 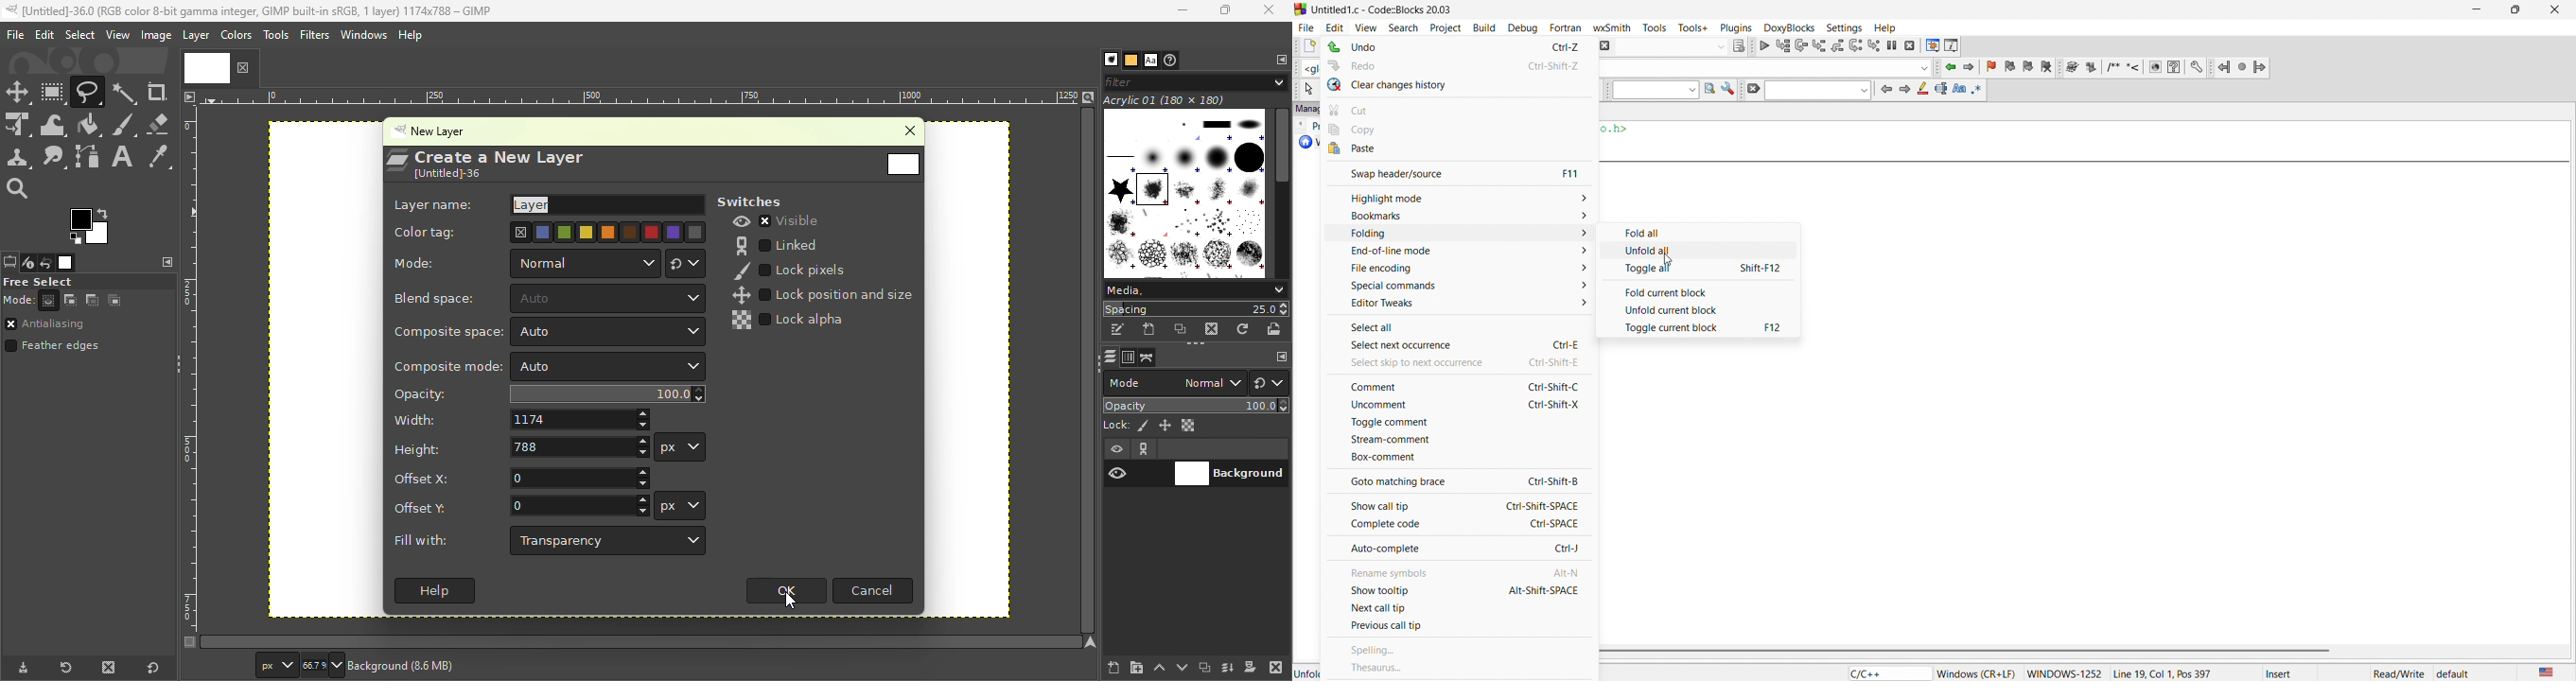 I want to click on comment, so click(x=1456, y=386).